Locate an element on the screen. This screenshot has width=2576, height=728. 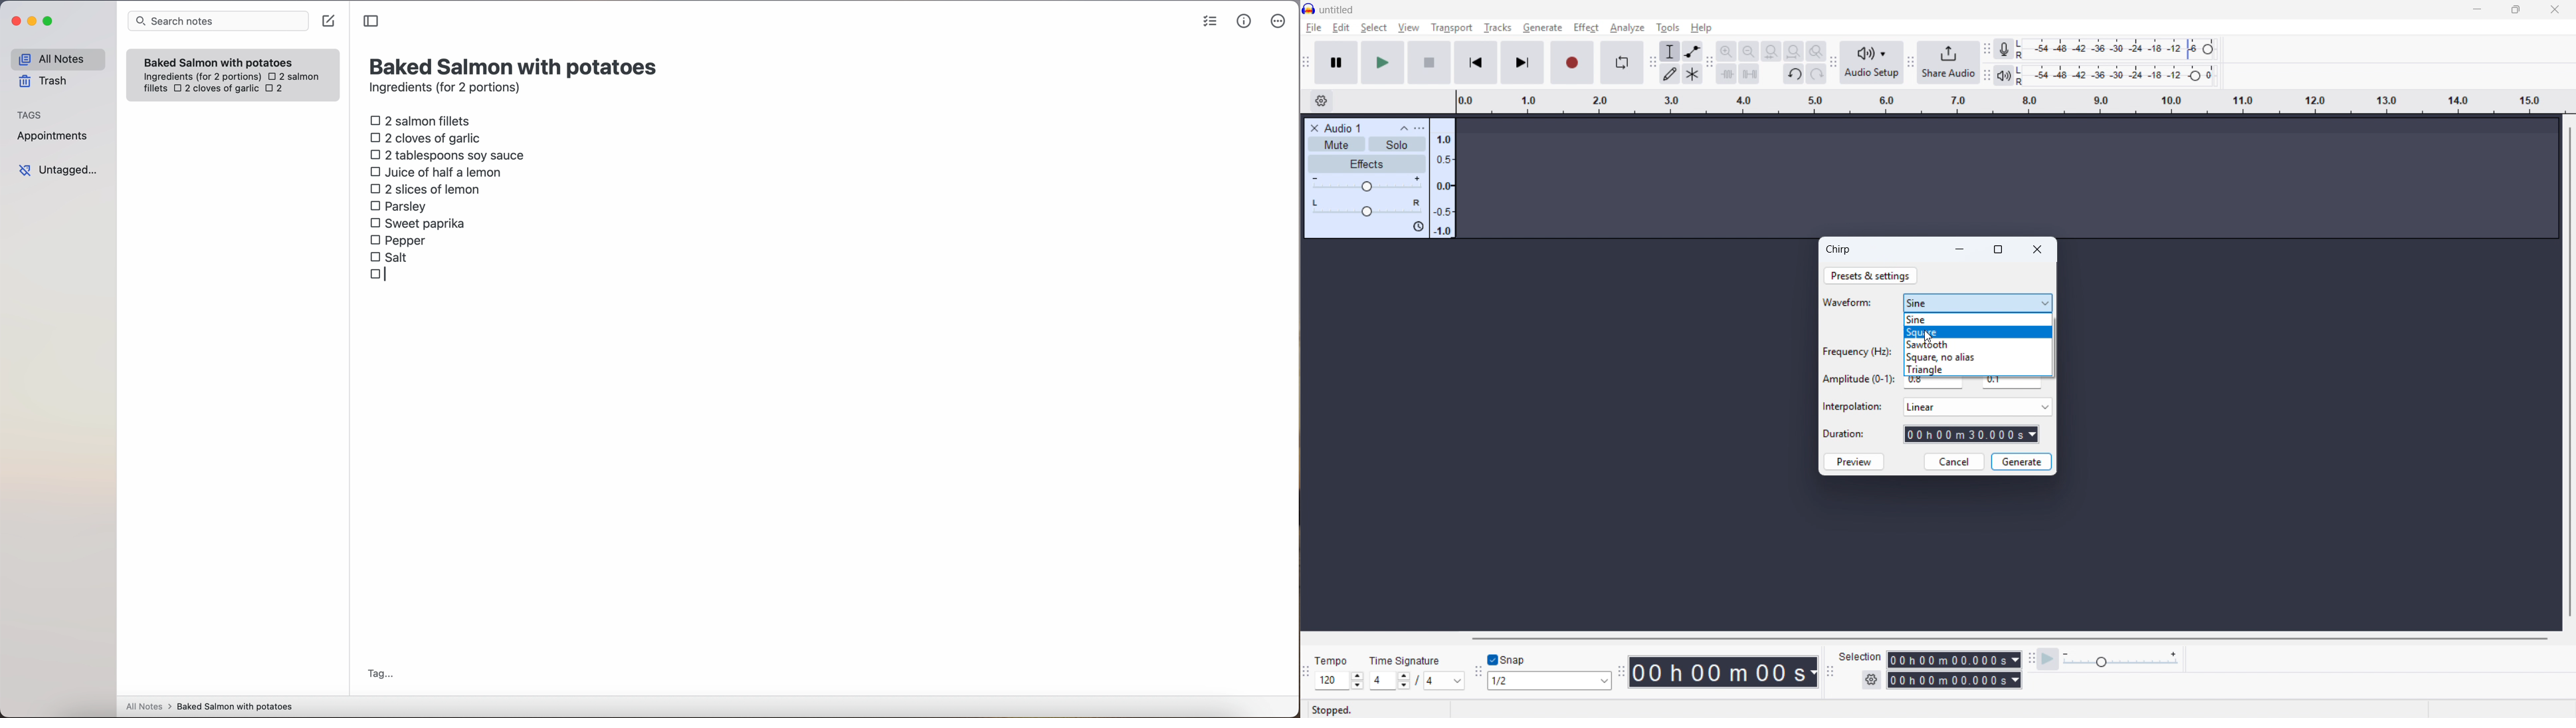
minimise  is located at coordinates (1960, 249).